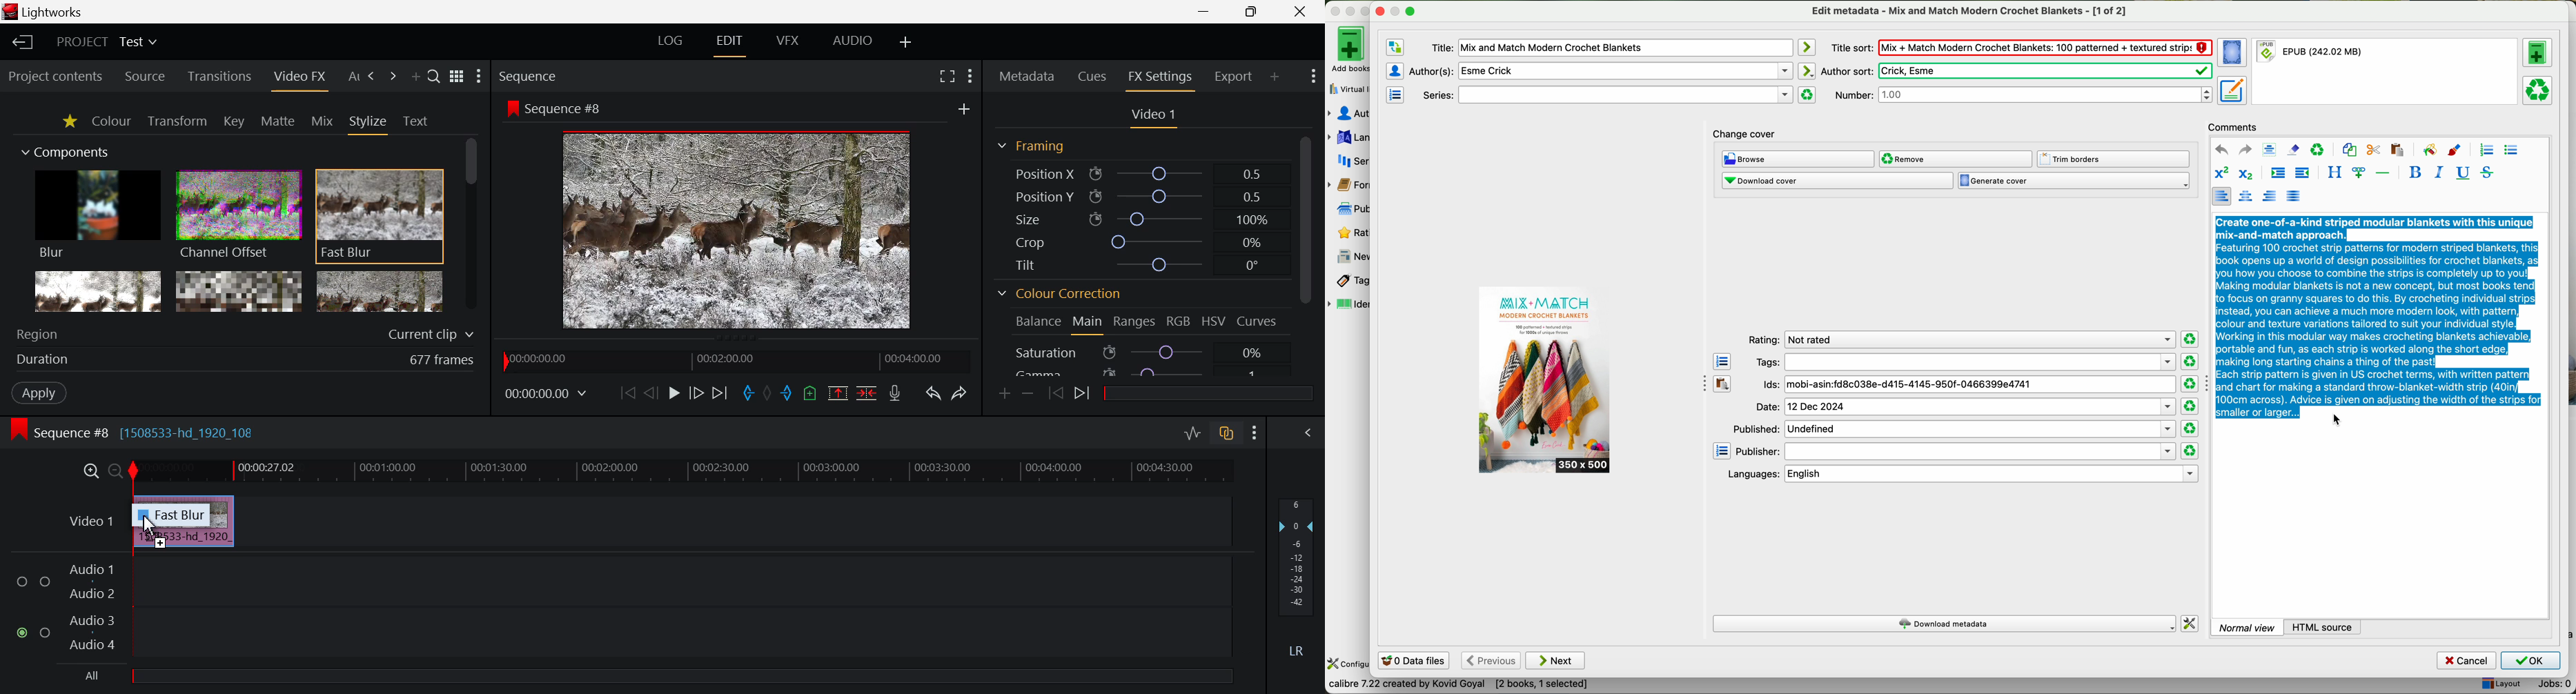  Describe the element at coordinates (2349, 150) in the screenshot. I see `copy` at that location.